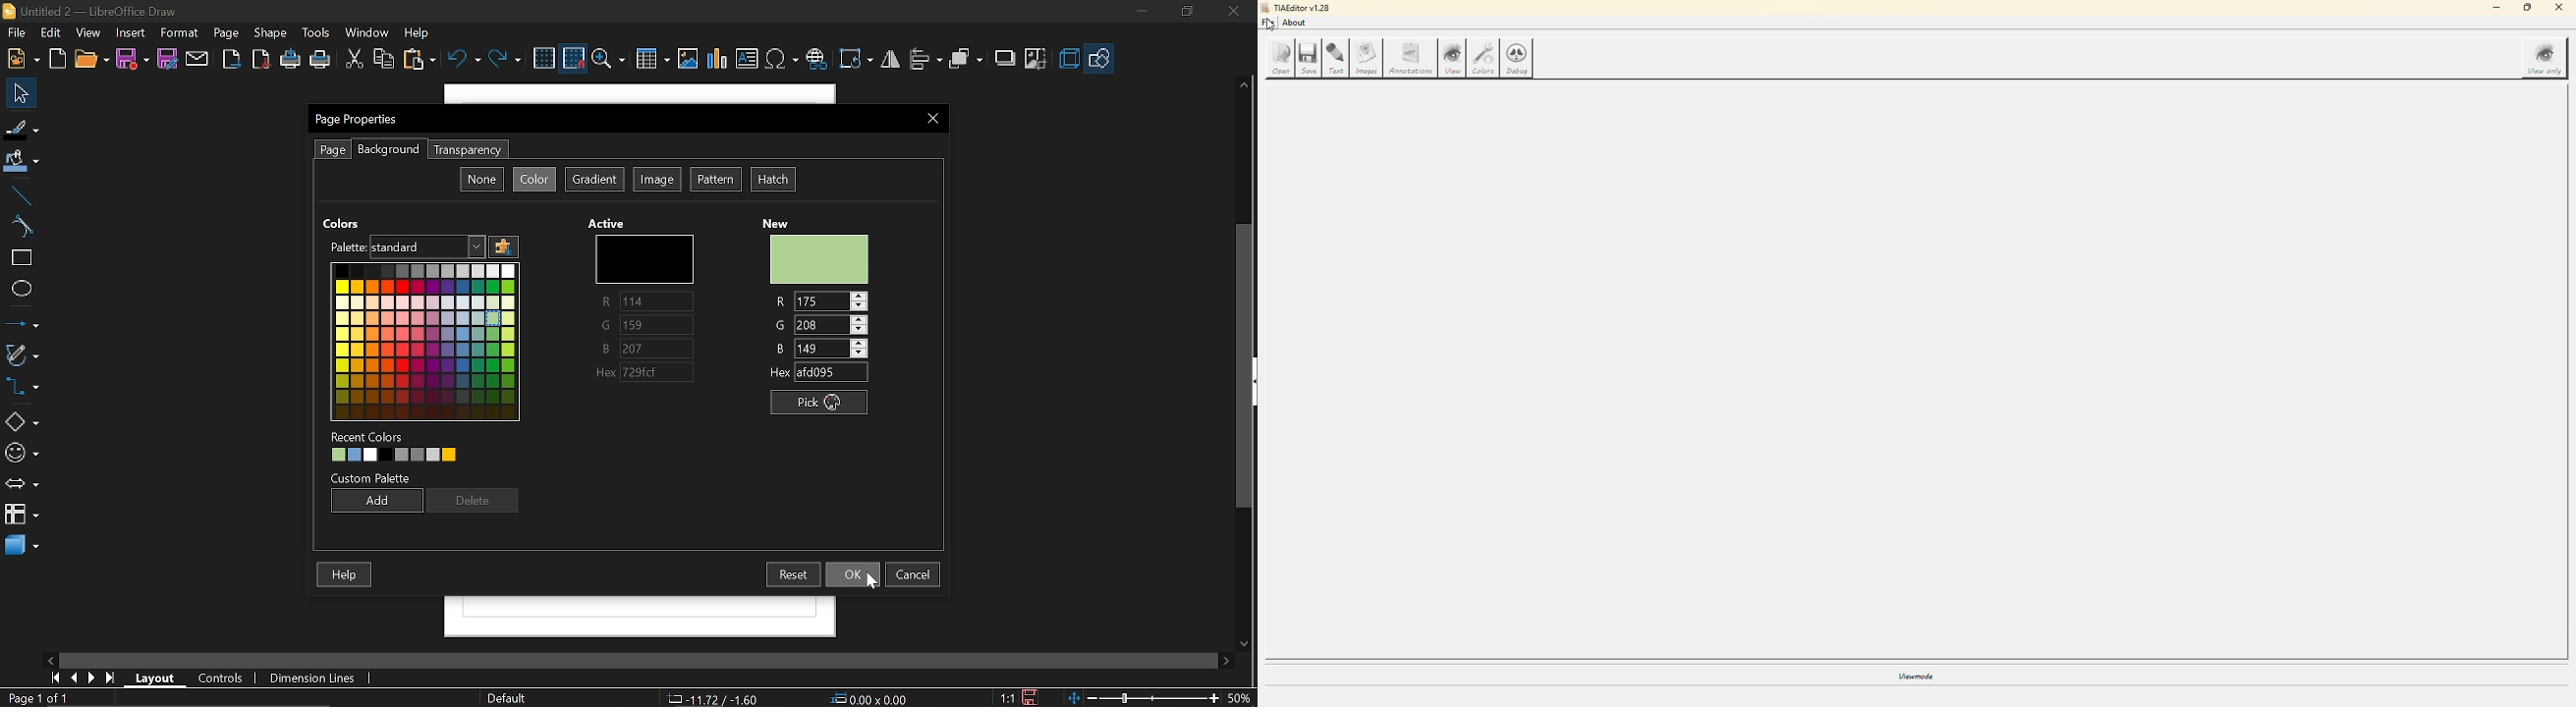  What do you see at coordinates (181, 33) in the screenshot?
I see `format` at bounding box center [181, 33].